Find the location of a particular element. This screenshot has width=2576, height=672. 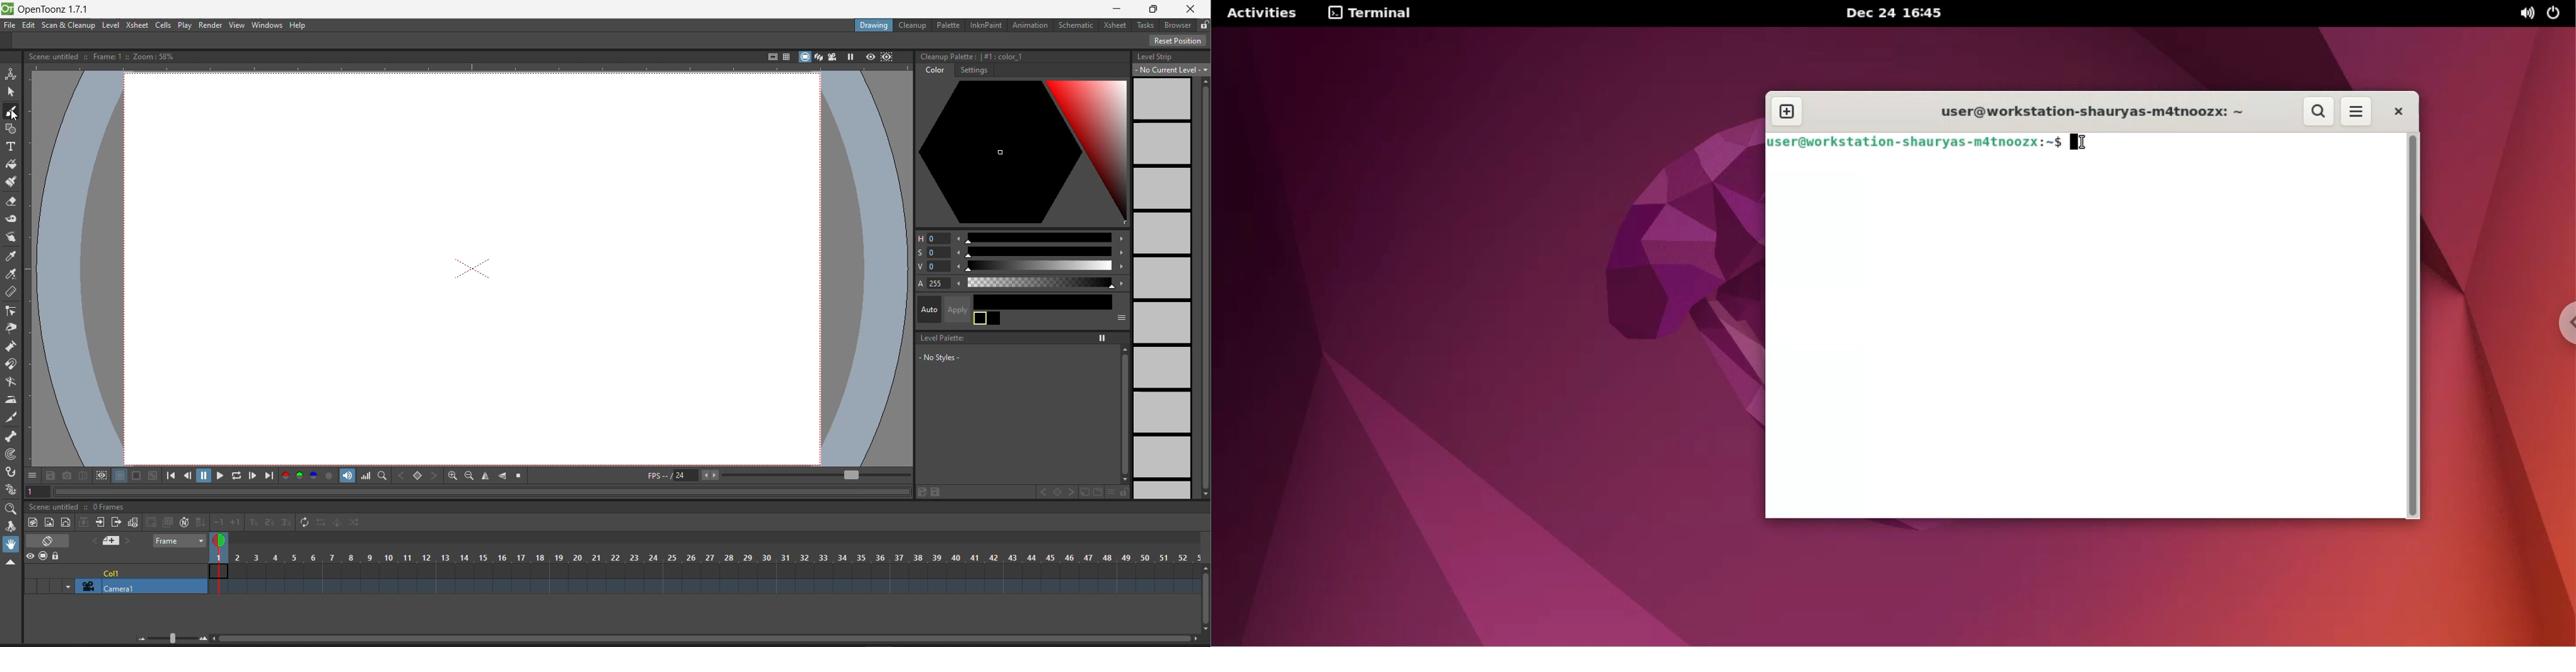

plastic tool is located at coordinates (13, 490).